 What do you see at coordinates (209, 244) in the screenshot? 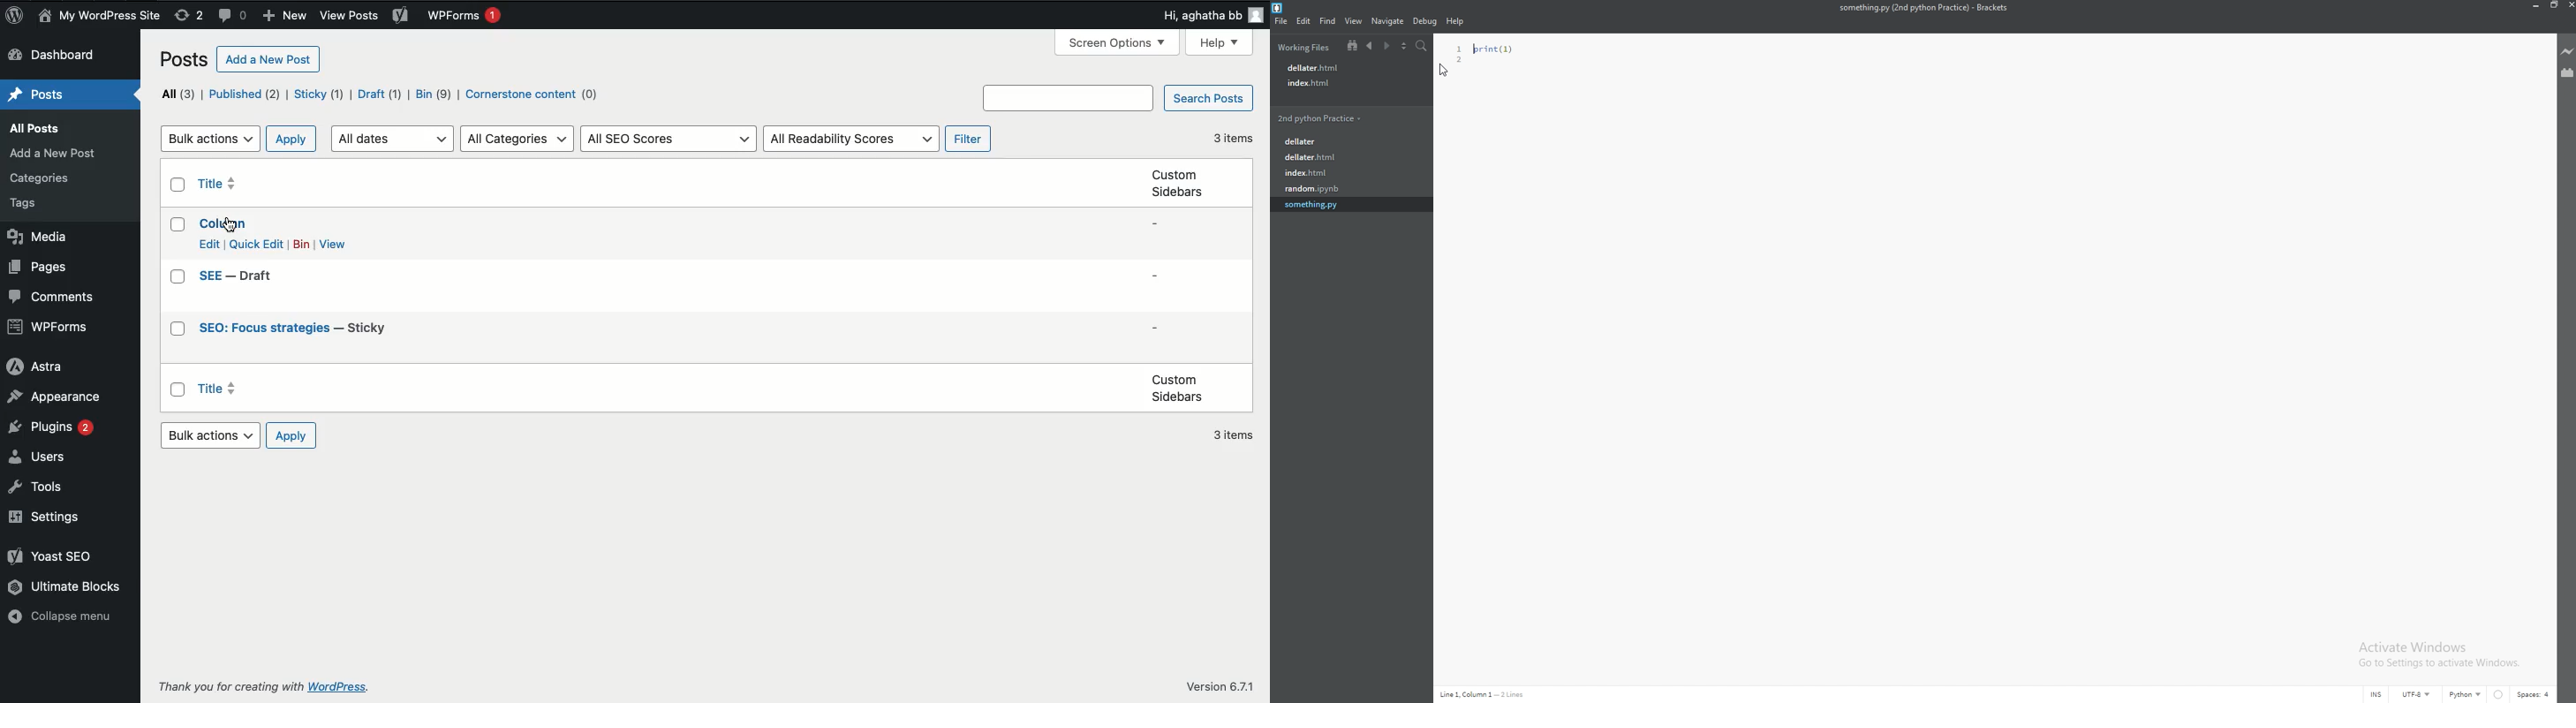
I see `Edit` at bounding box center [209, 244].